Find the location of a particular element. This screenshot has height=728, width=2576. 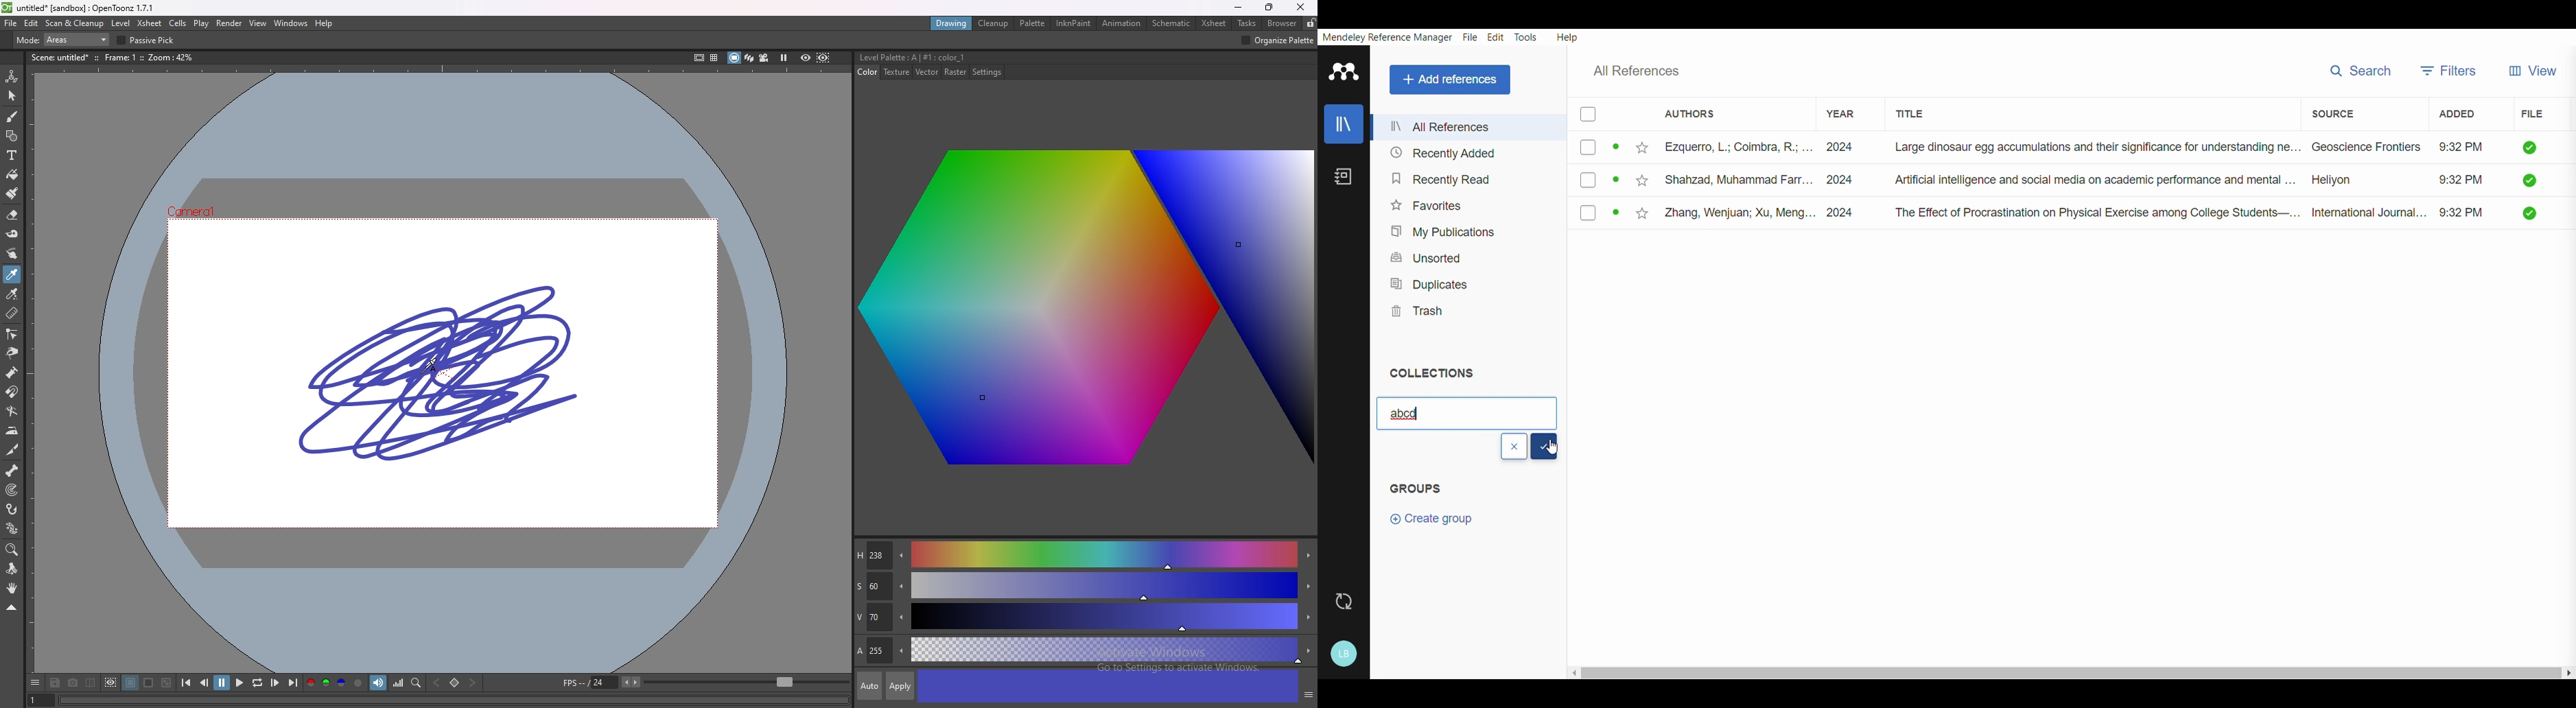

Create group is located at coordinates (1436, 526).